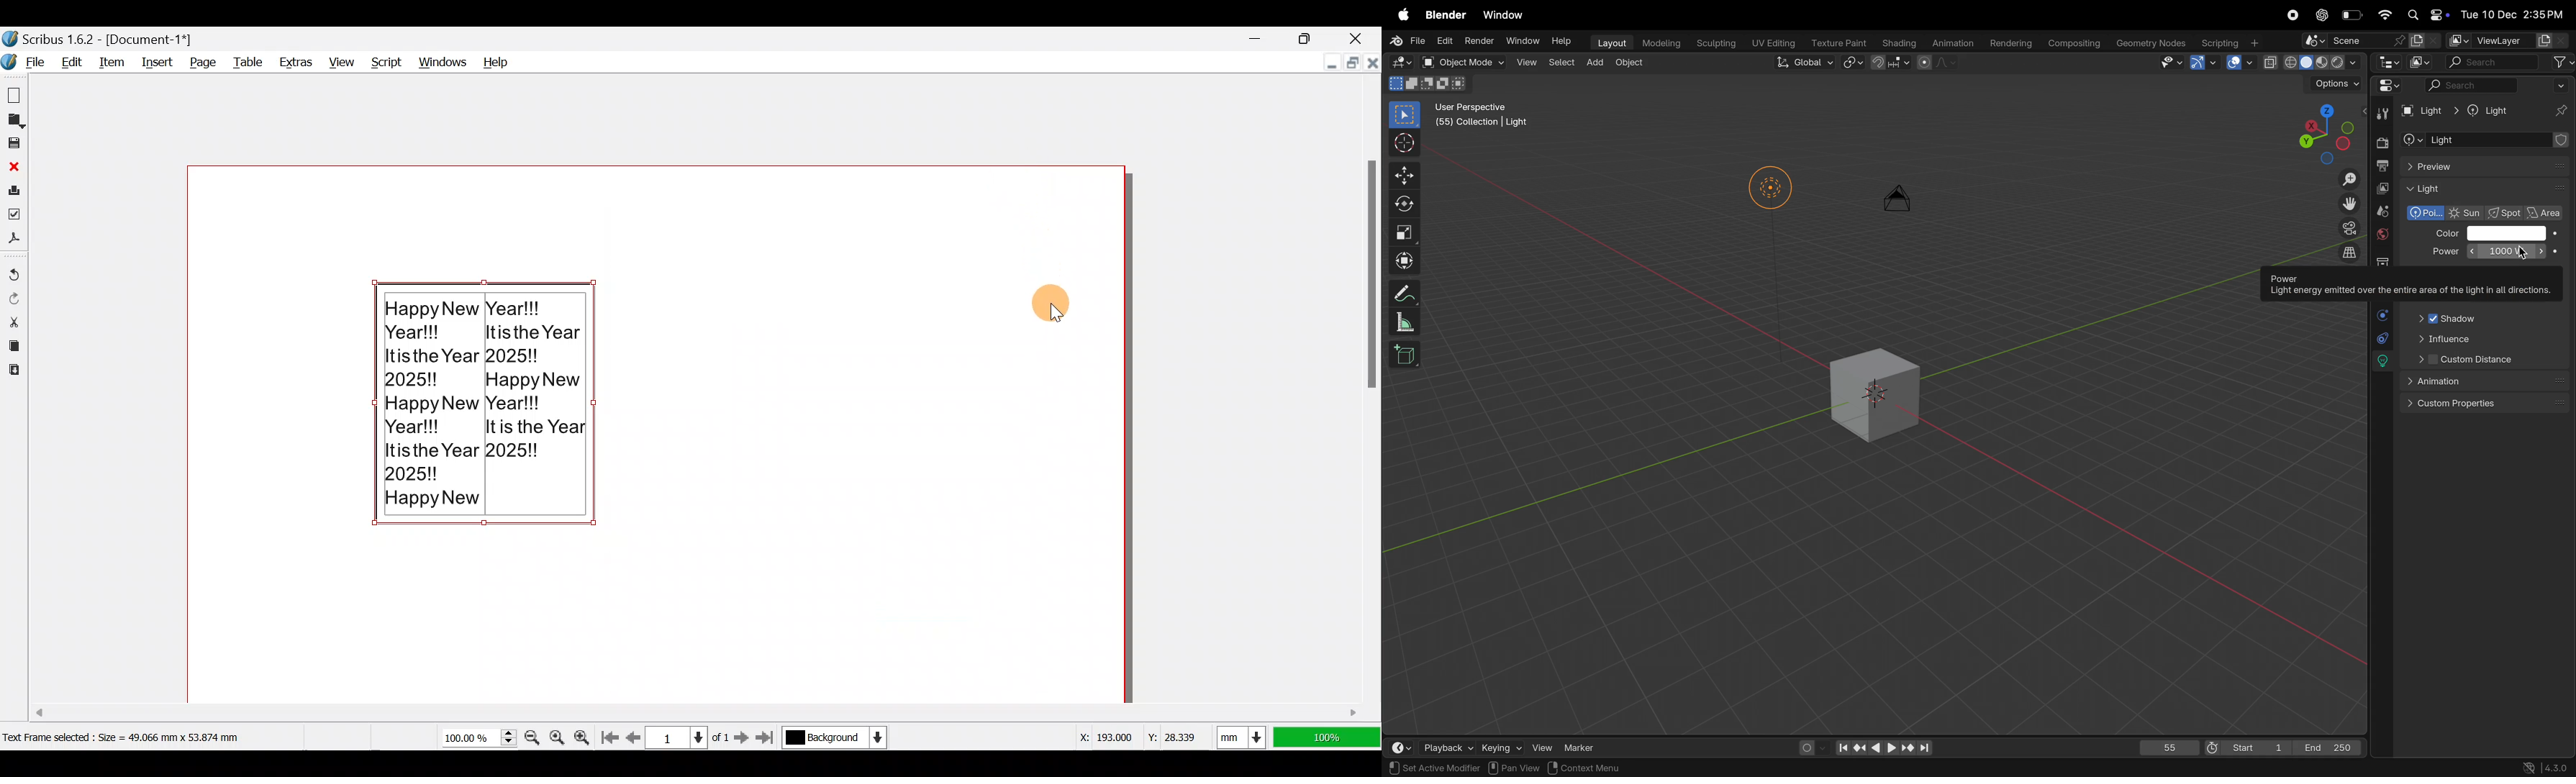 This screenshot has width=2576, height=784. I want to click on Zoom to 100%, so click(556, 734).